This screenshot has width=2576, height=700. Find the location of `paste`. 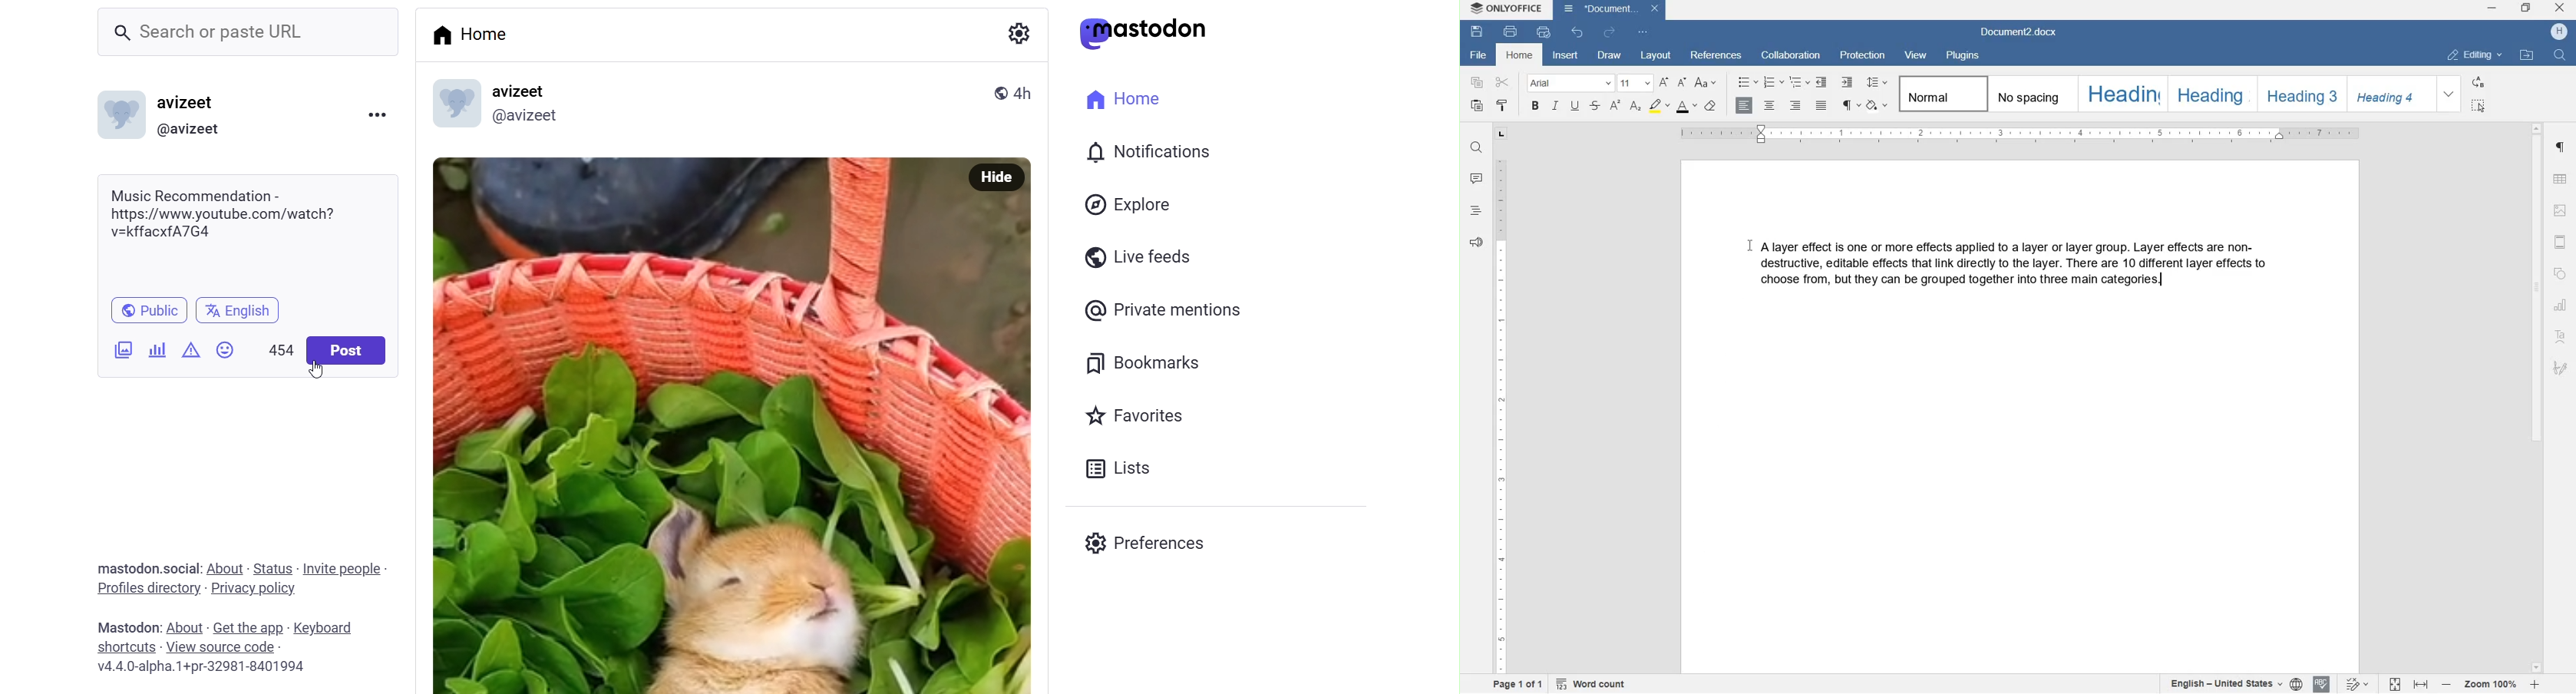

paste is located at coordinates (1479, 106).